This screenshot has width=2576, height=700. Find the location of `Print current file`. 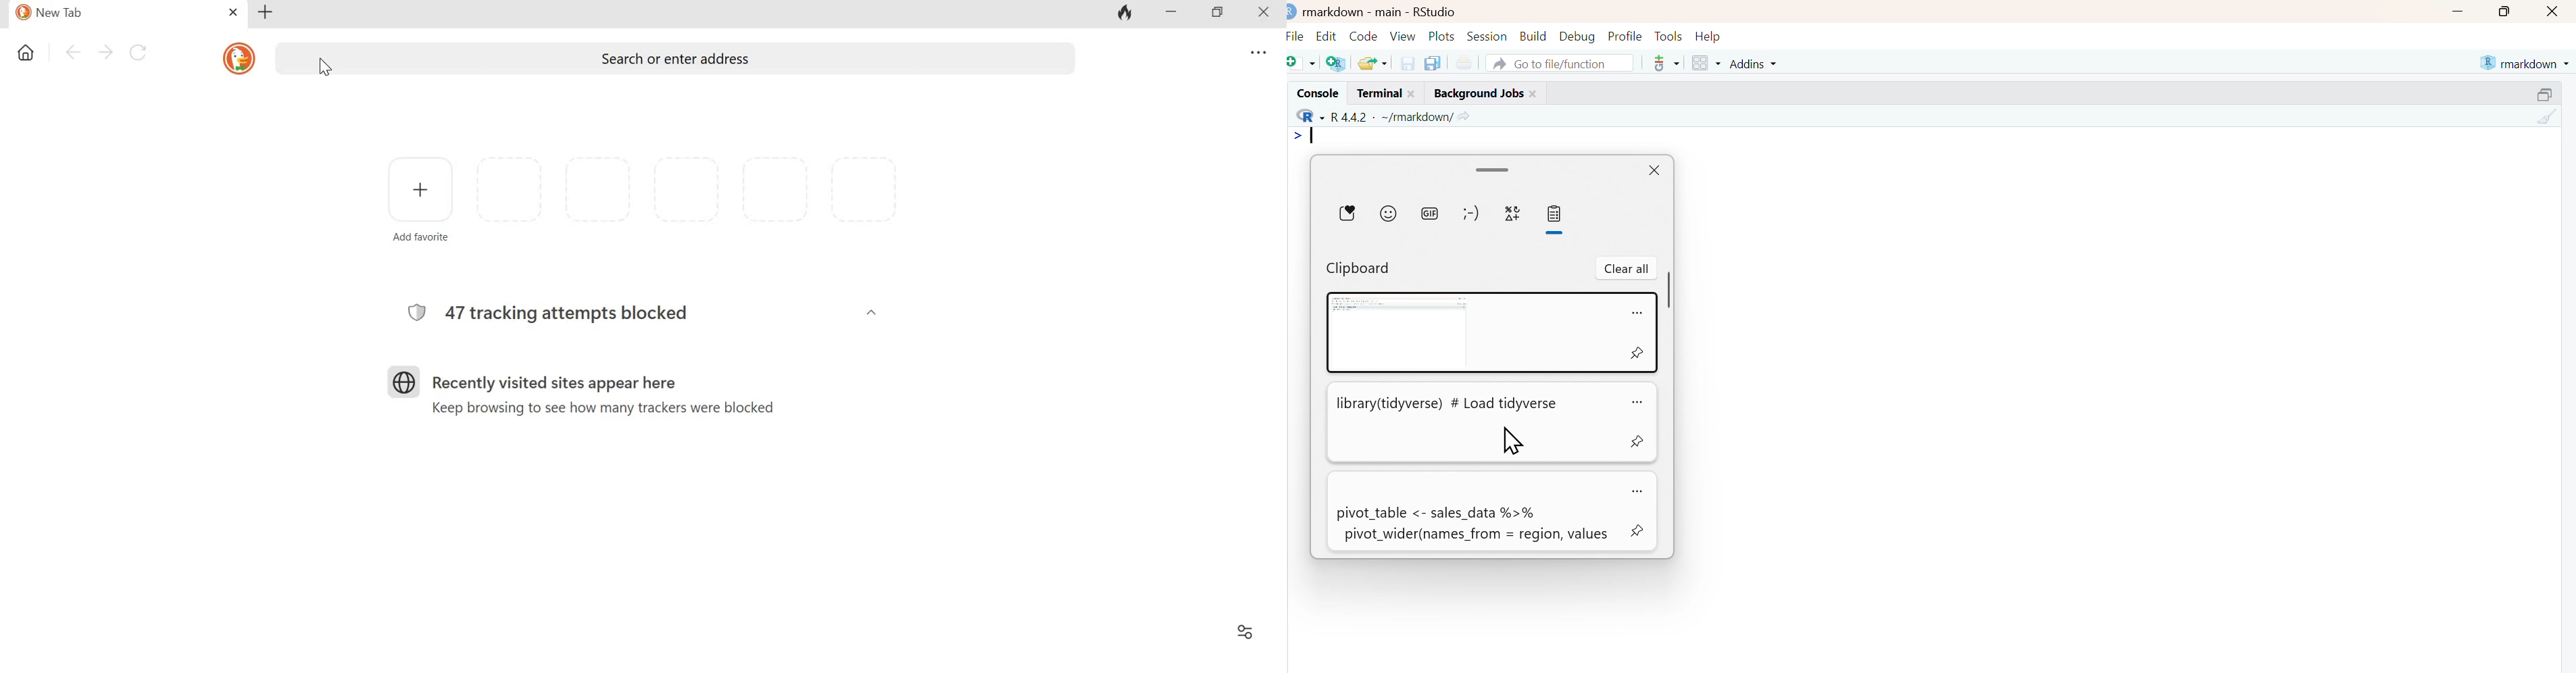

Print current file is located at coordinates (1464, 62).